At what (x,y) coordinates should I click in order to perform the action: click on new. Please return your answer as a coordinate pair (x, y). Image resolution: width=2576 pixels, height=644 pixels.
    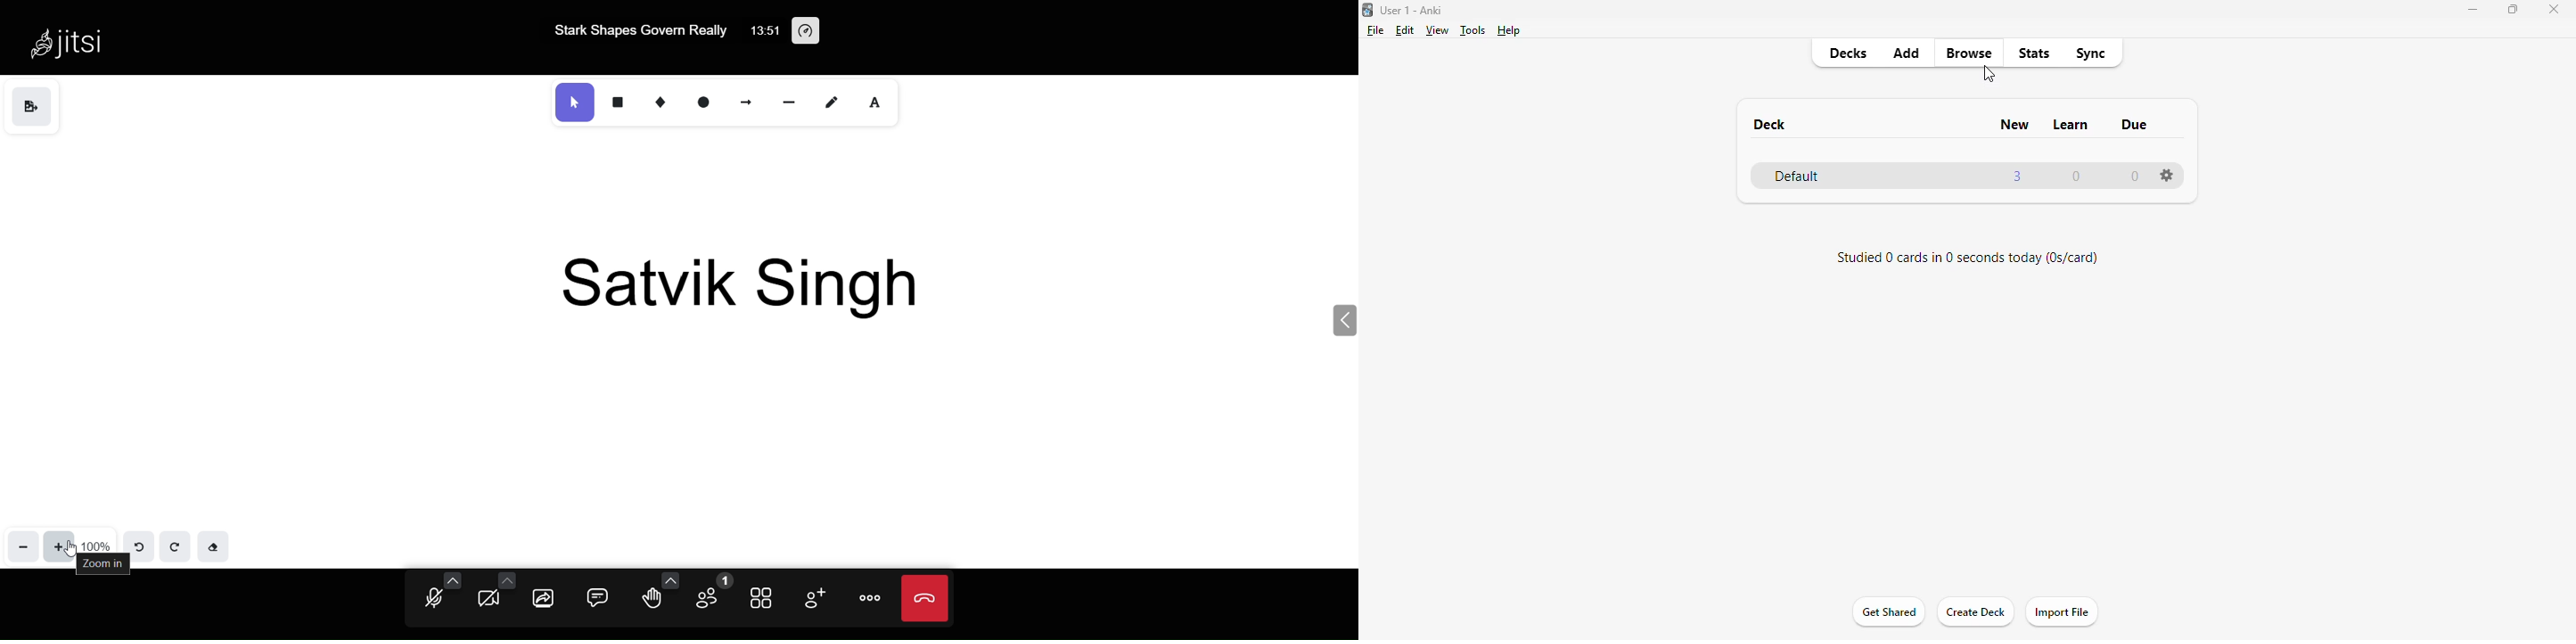
    Looking at the image, I should click on (2014, 124).